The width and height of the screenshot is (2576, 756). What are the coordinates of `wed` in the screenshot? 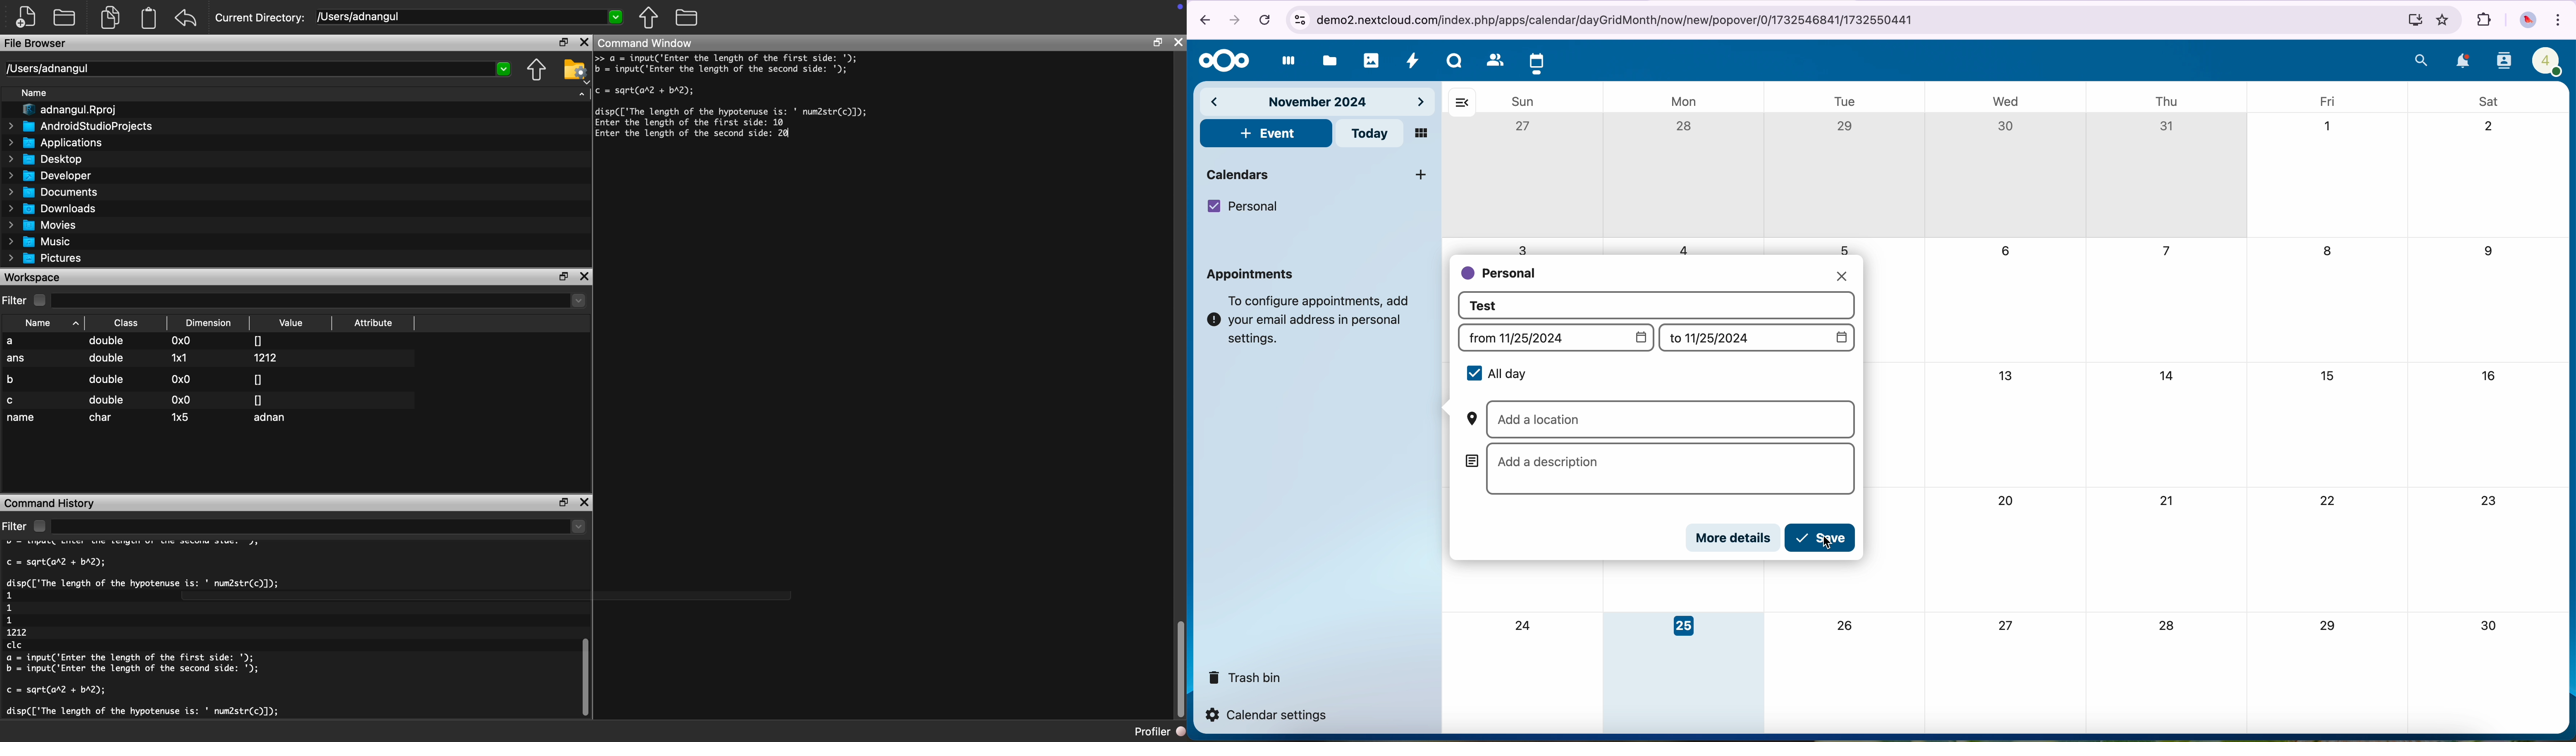 It's located at (2005, 100).